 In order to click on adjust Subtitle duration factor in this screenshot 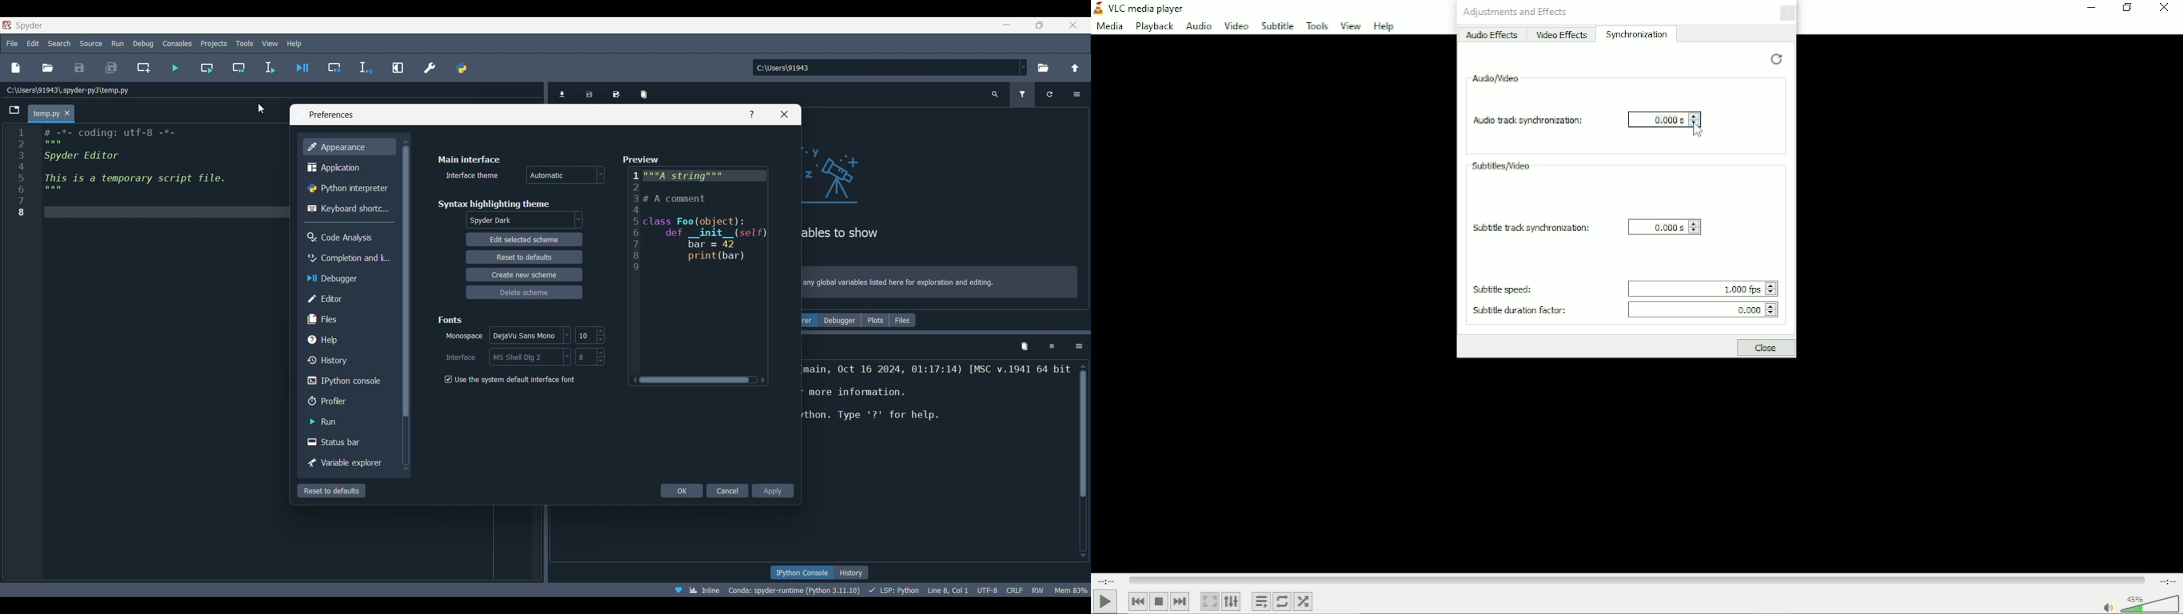, I will do `click(1770, 309)`.